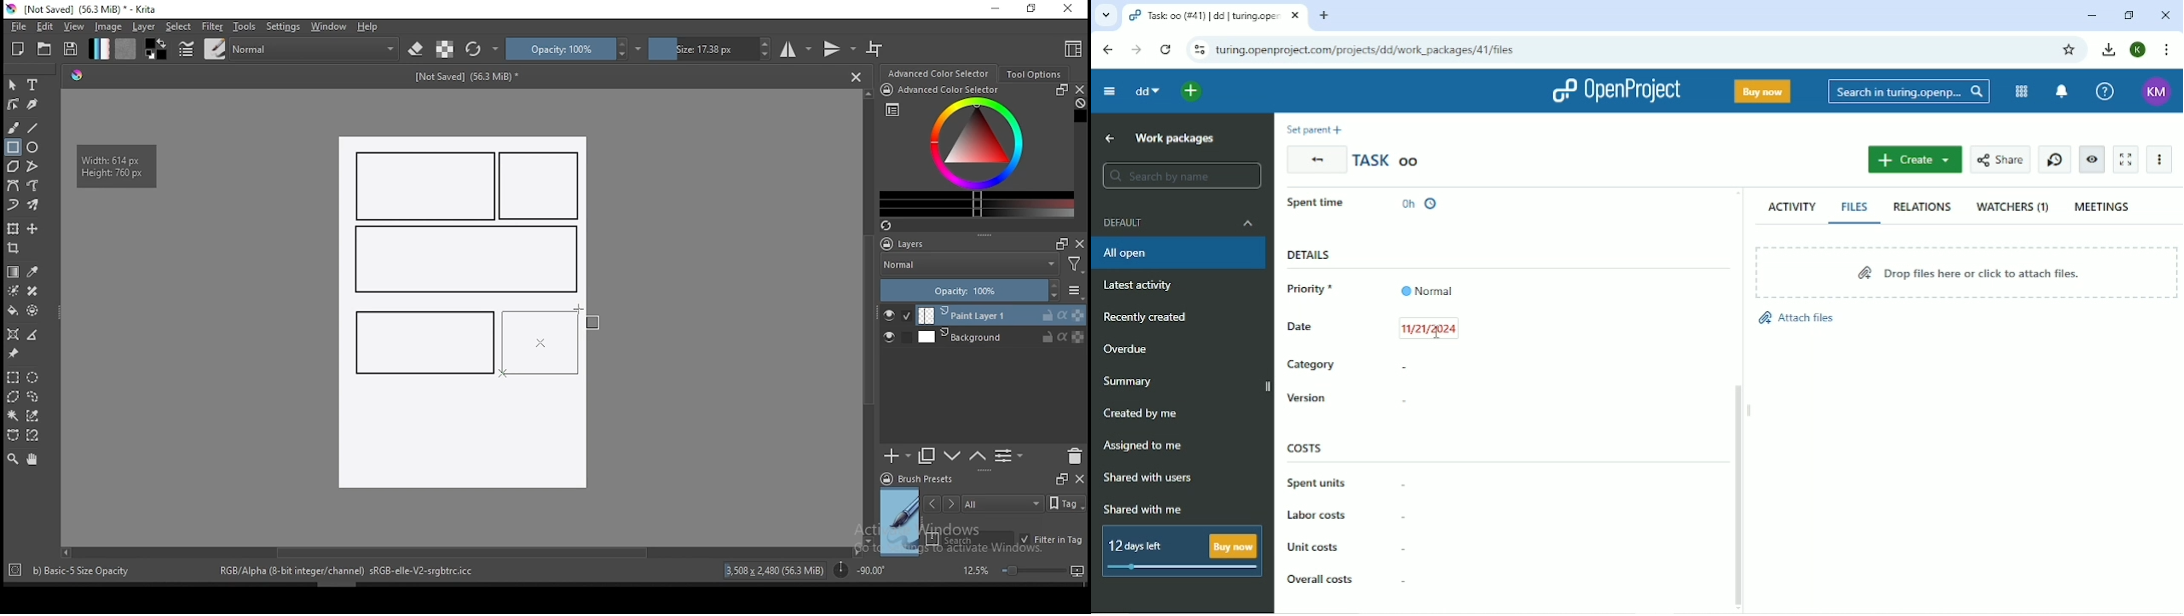 This screenshot has height=616, width=2184. I want to click on new rectangle, so click(542, 187).